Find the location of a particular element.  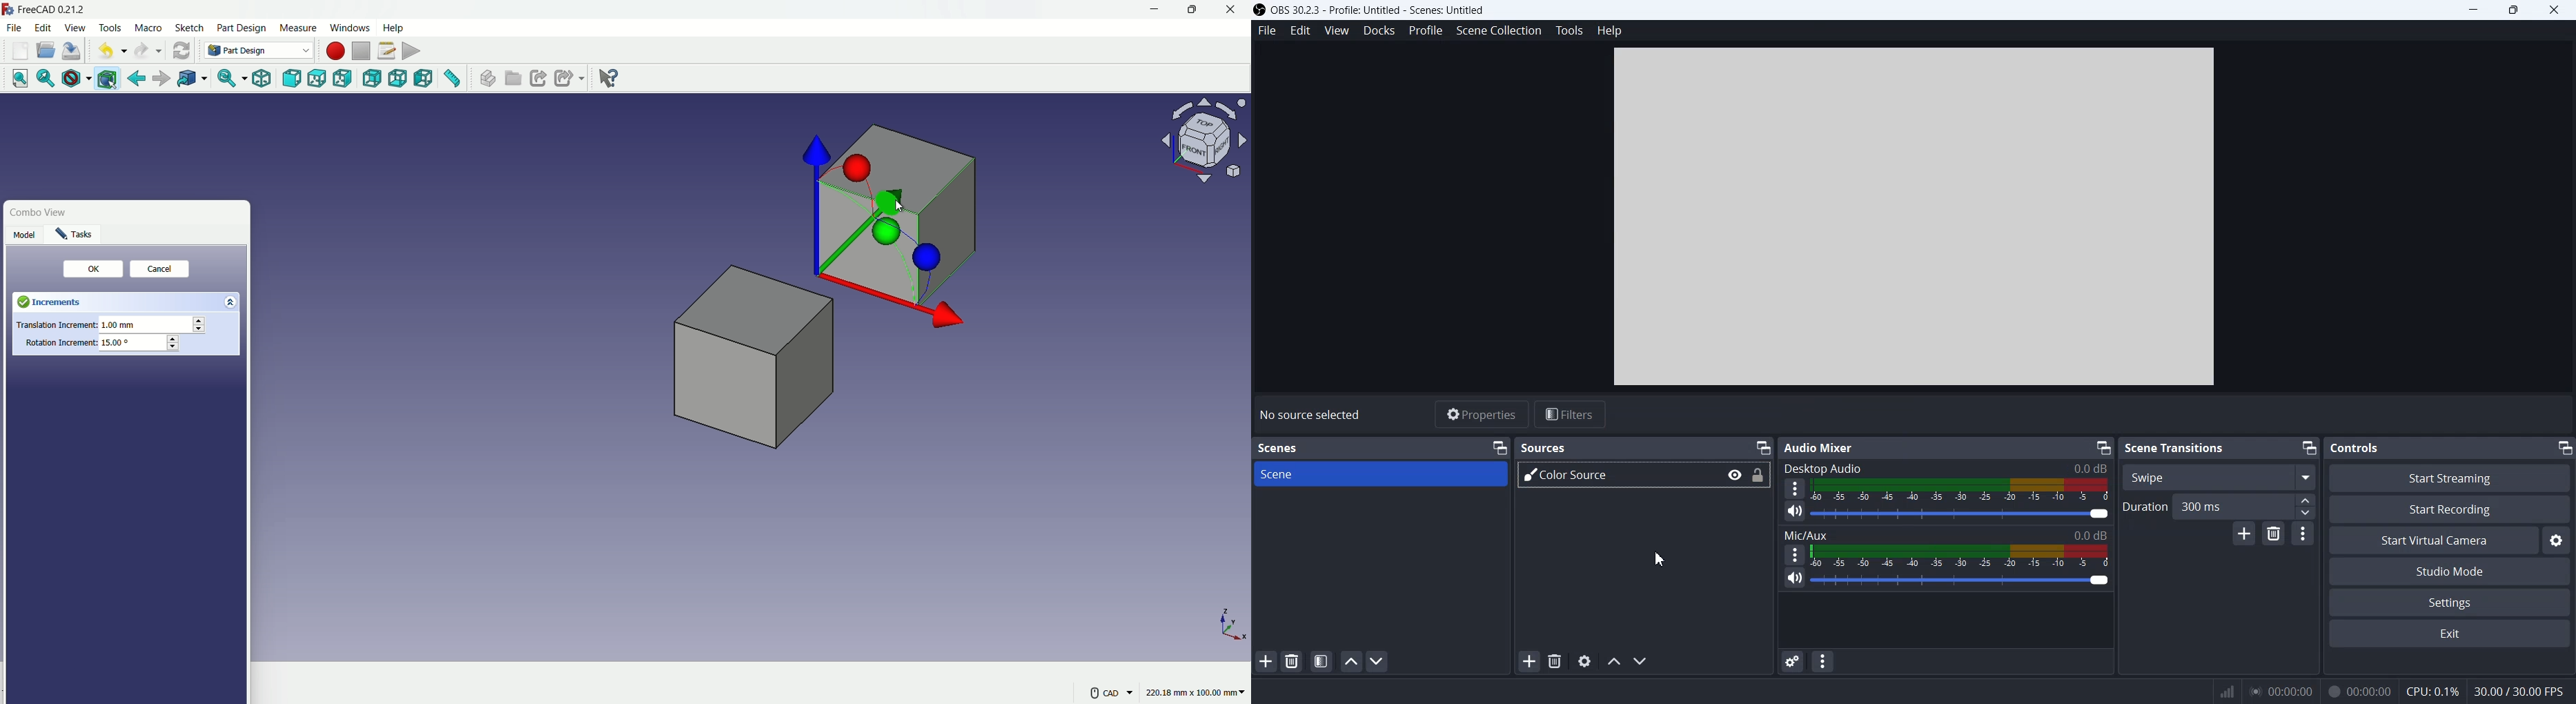

top view is located at coordinates (319, 78).